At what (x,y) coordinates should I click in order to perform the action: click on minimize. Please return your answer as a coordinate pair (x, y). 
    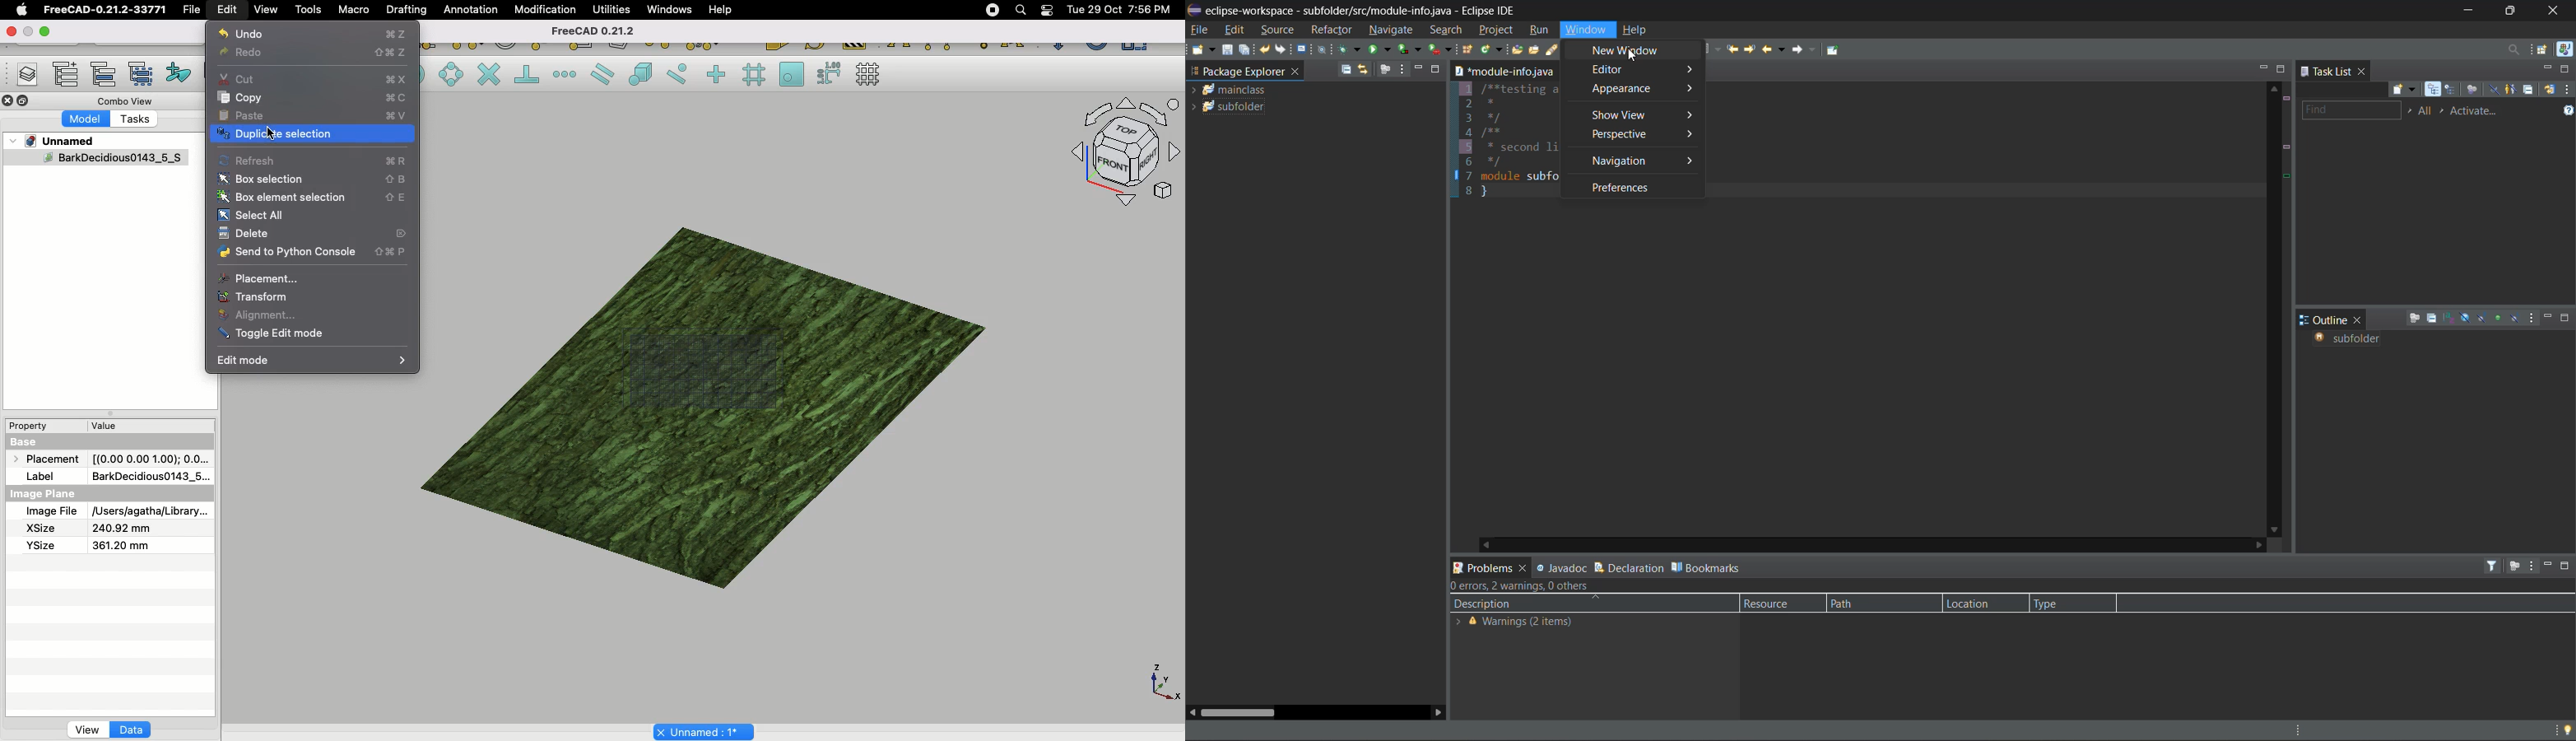
    Looking at the image, I should click on (2551, 70).